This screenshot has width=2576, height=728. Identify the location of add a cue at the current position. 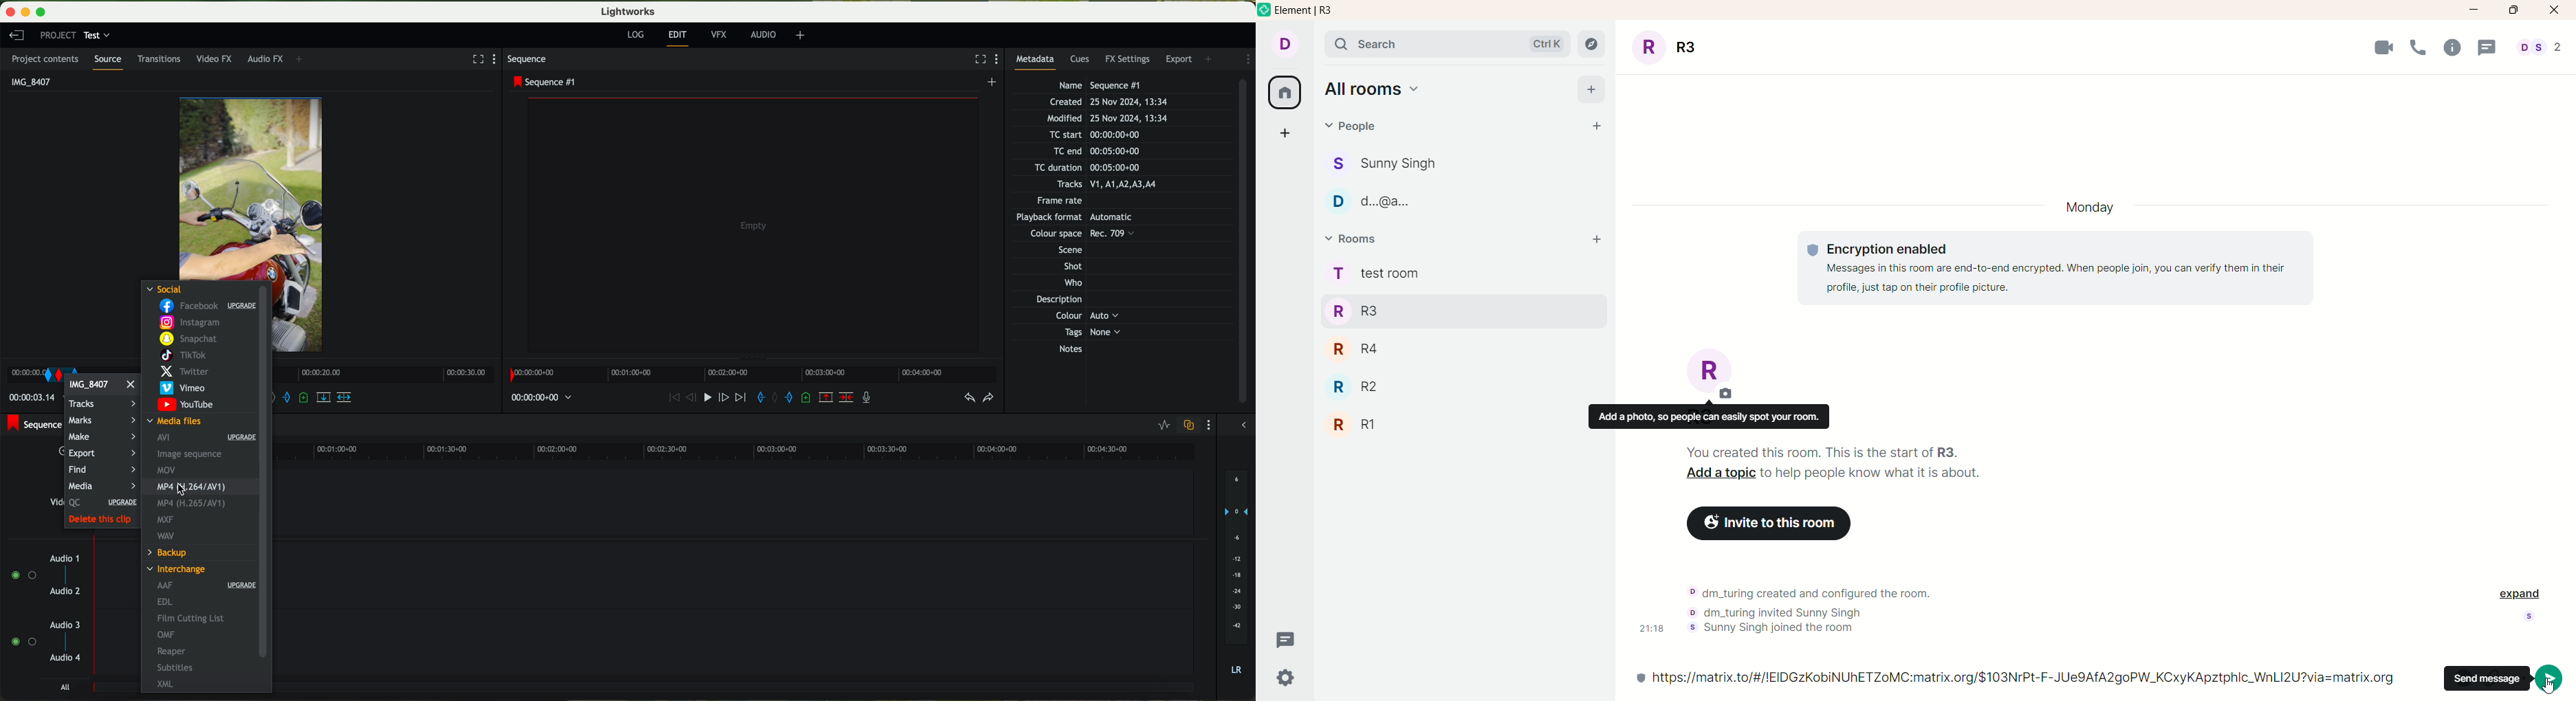
(305, 399).